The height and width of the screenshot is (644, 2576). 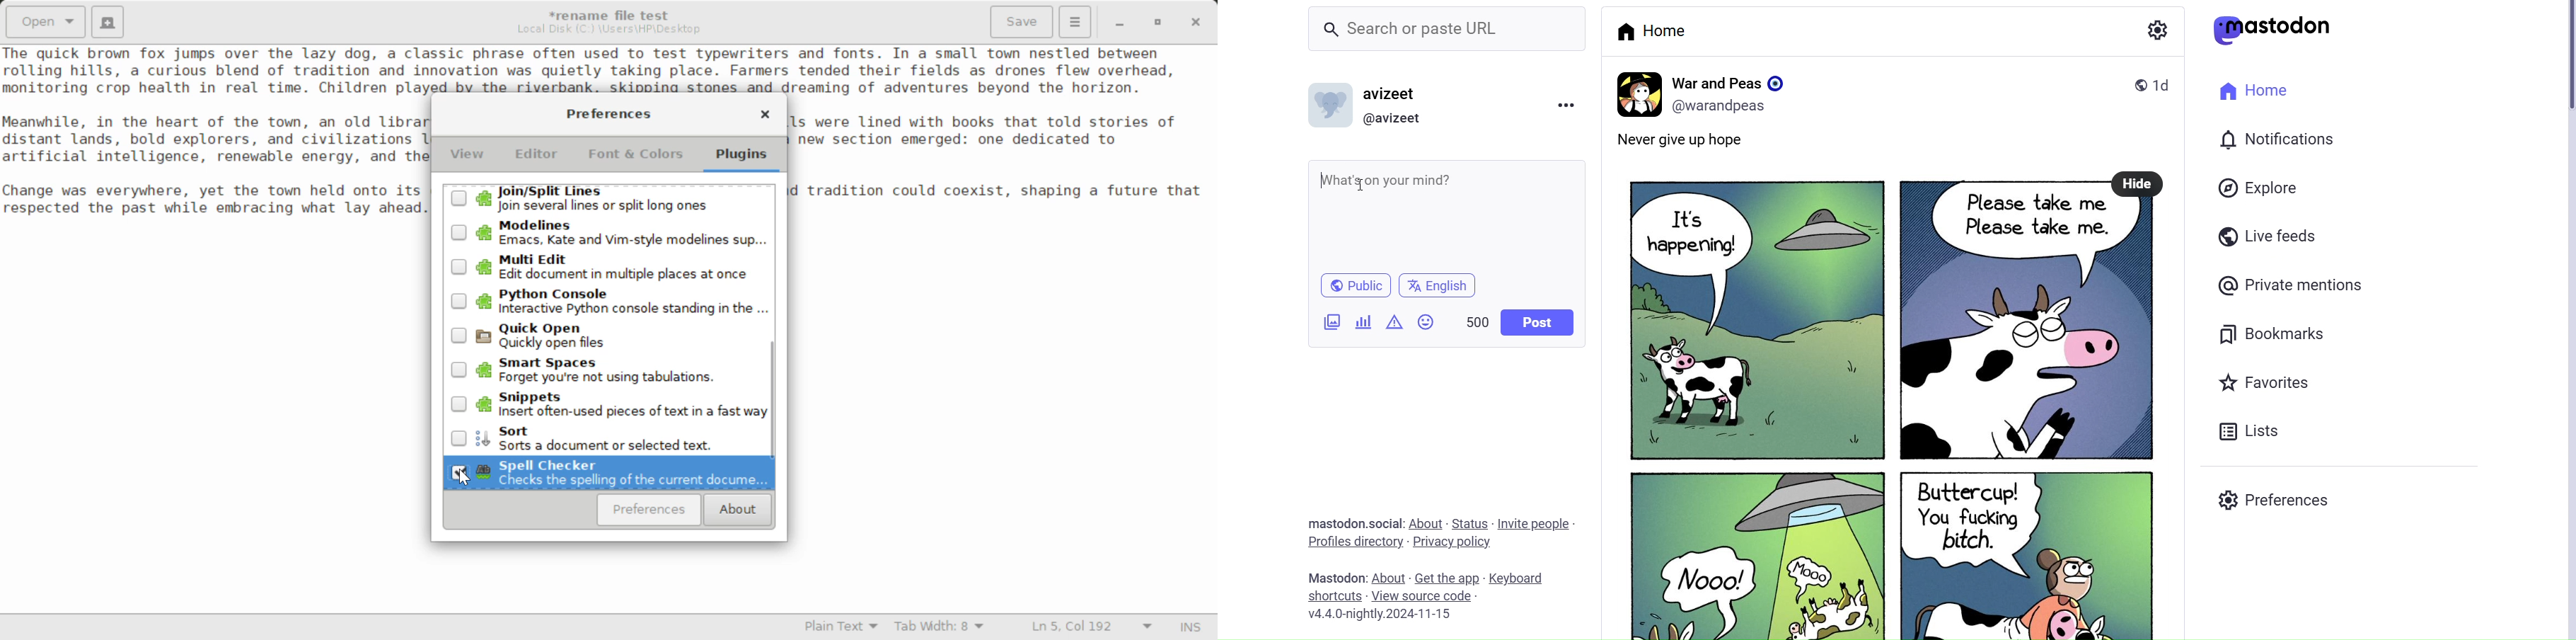 What do you see at coordinates (1471, 318) in the screenshot?
I see `500` at bounding box center [1471, 318].